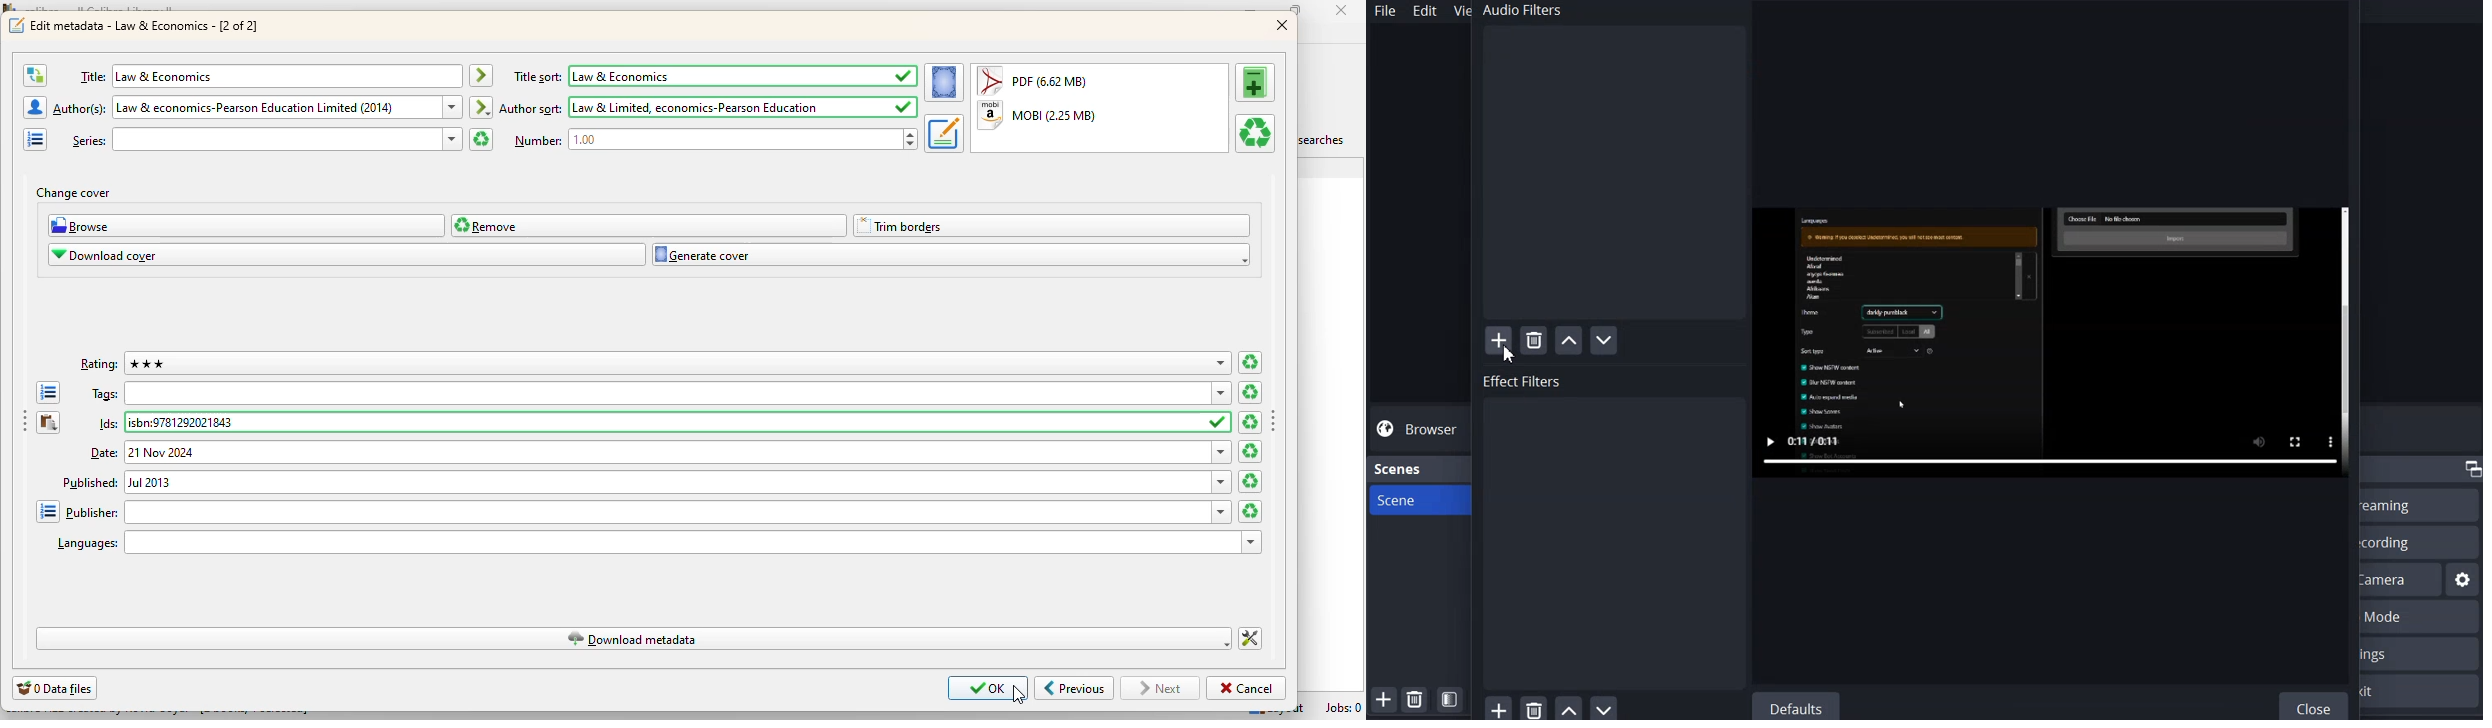 The width and height of the screenshot is (2492, 728). I want to click on close, so click(1283, 26).